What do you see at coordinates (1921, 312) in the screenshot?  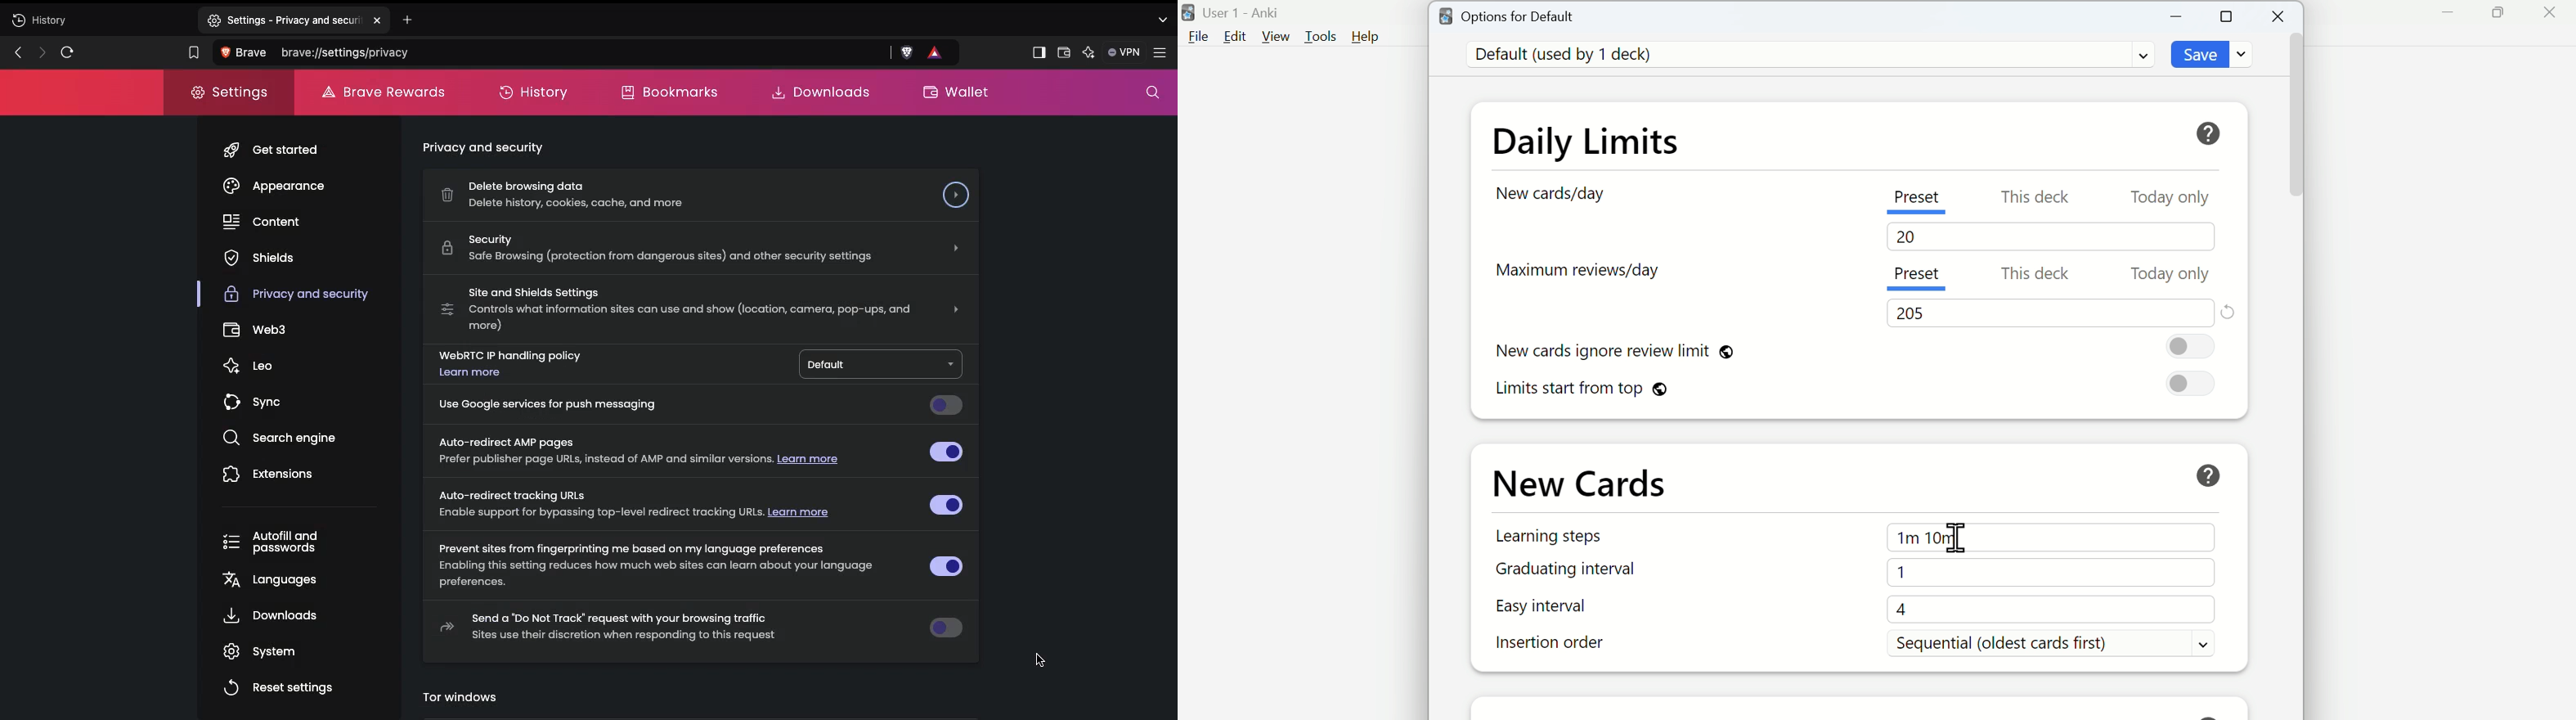 I see `205` at bounding box center [1921, 312].